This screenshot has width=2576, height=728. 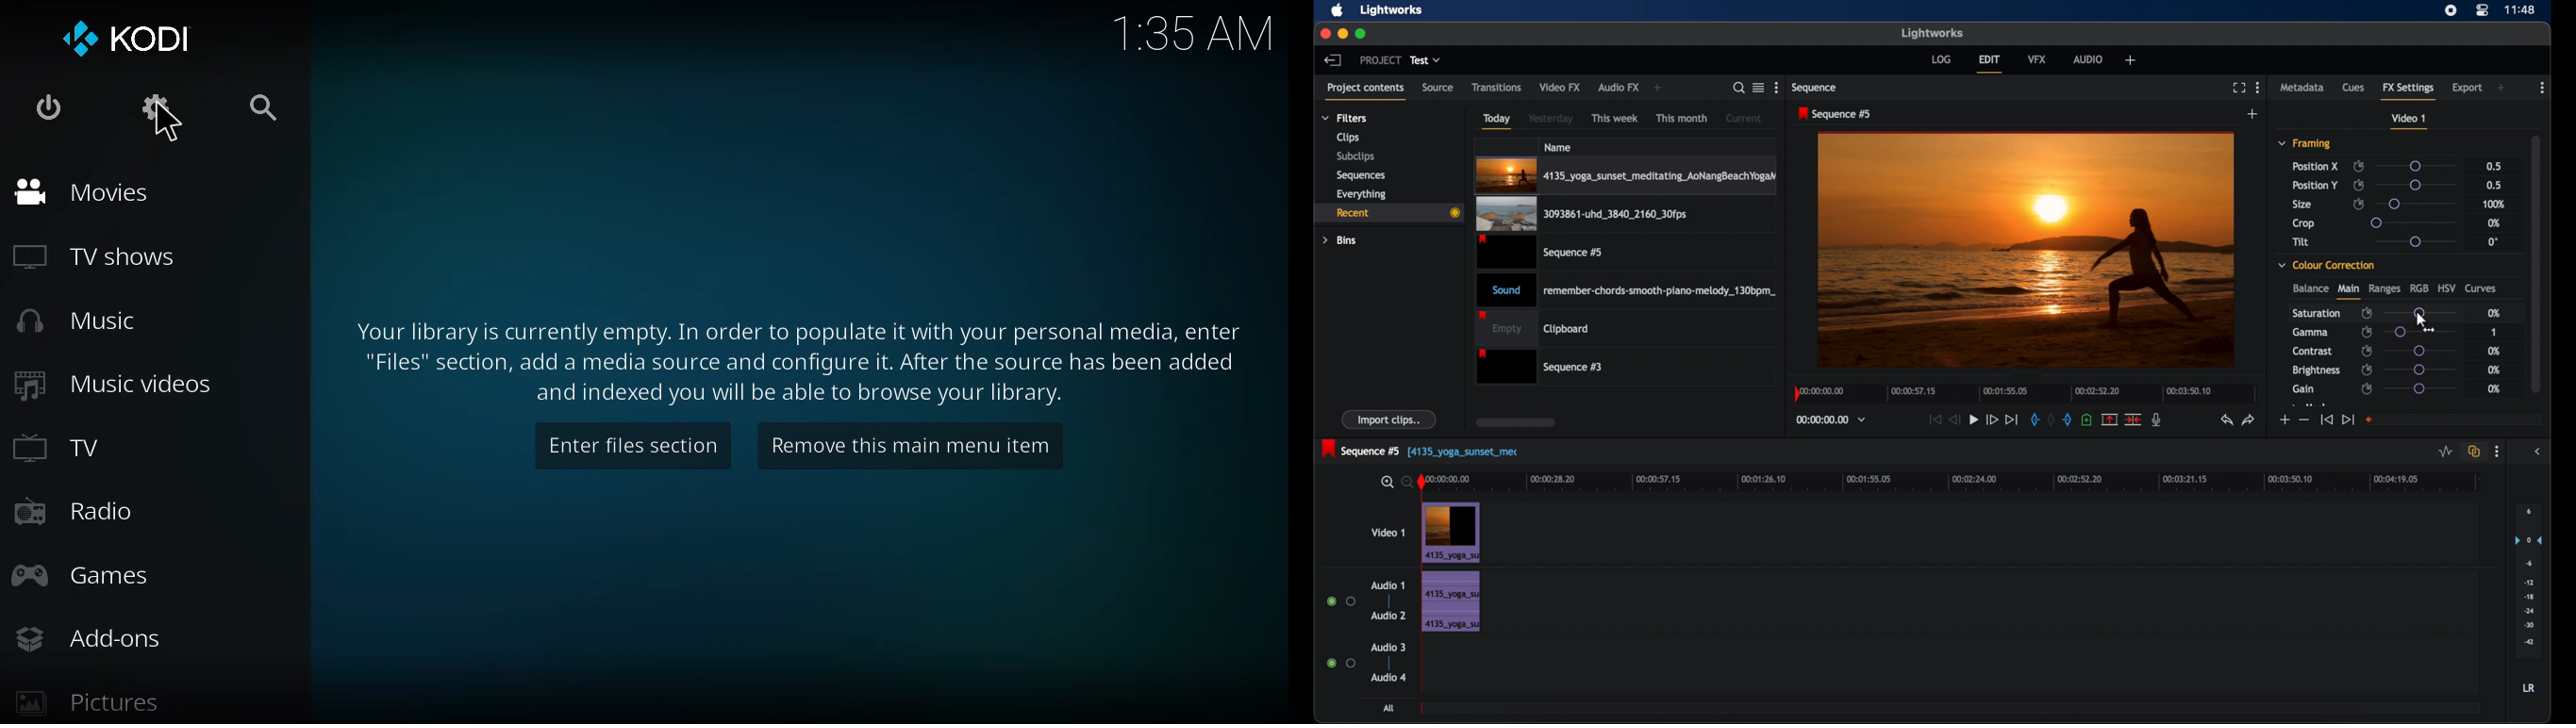 I want to click on time, so click(x=2521, y=9).